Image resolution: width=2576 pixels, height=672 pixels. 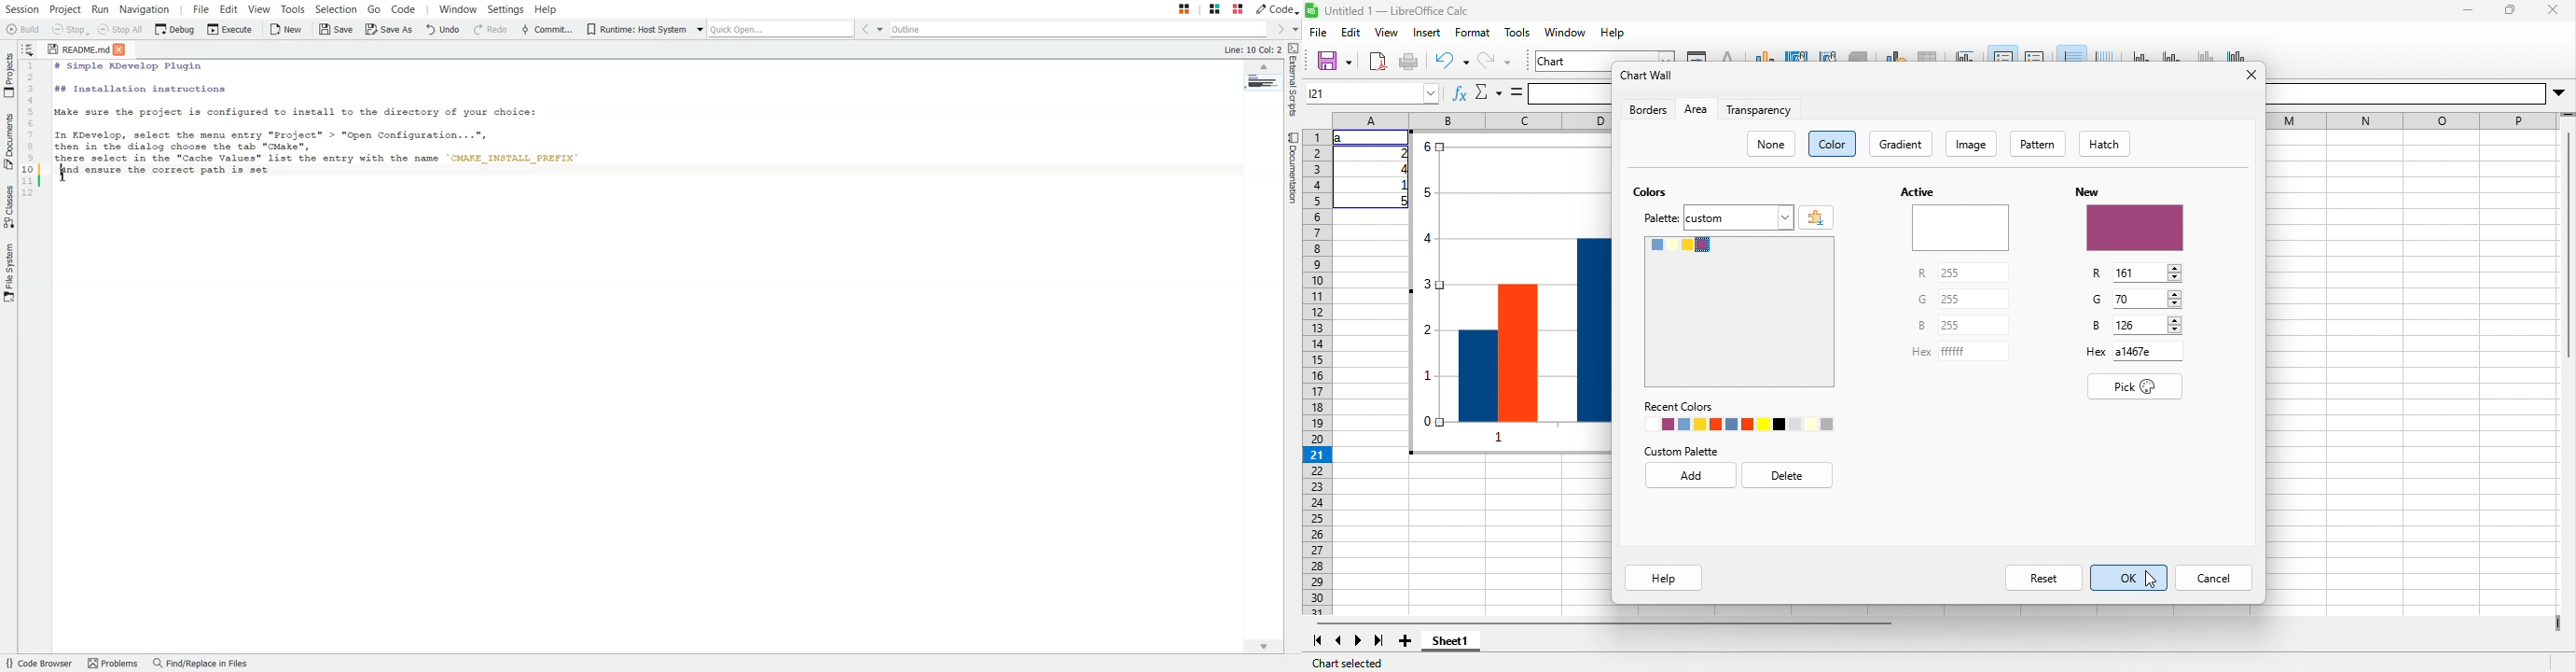 What do you see at coordinates (1341, 138) in the screenshot?
I see `a` at bounding box center [1341, 138].